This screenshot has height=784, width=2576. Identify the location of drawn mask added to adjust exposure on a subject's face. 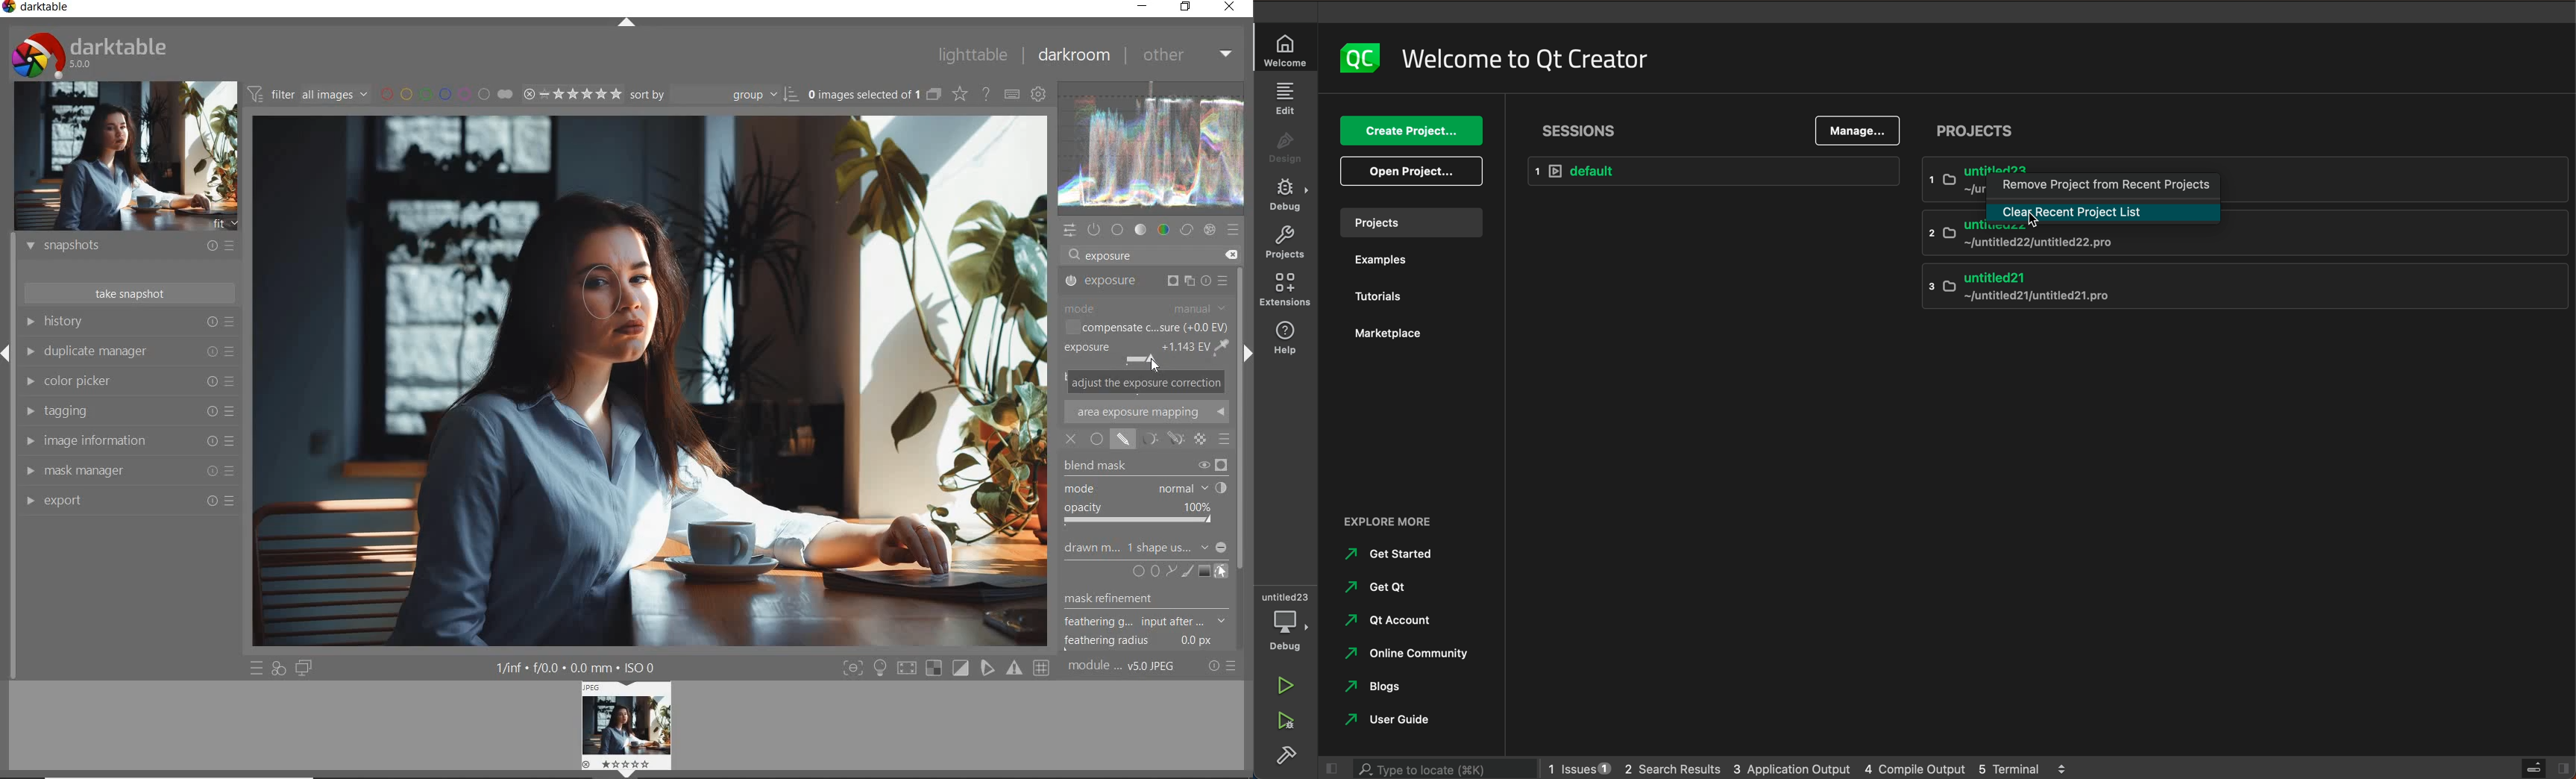
(606, 298).